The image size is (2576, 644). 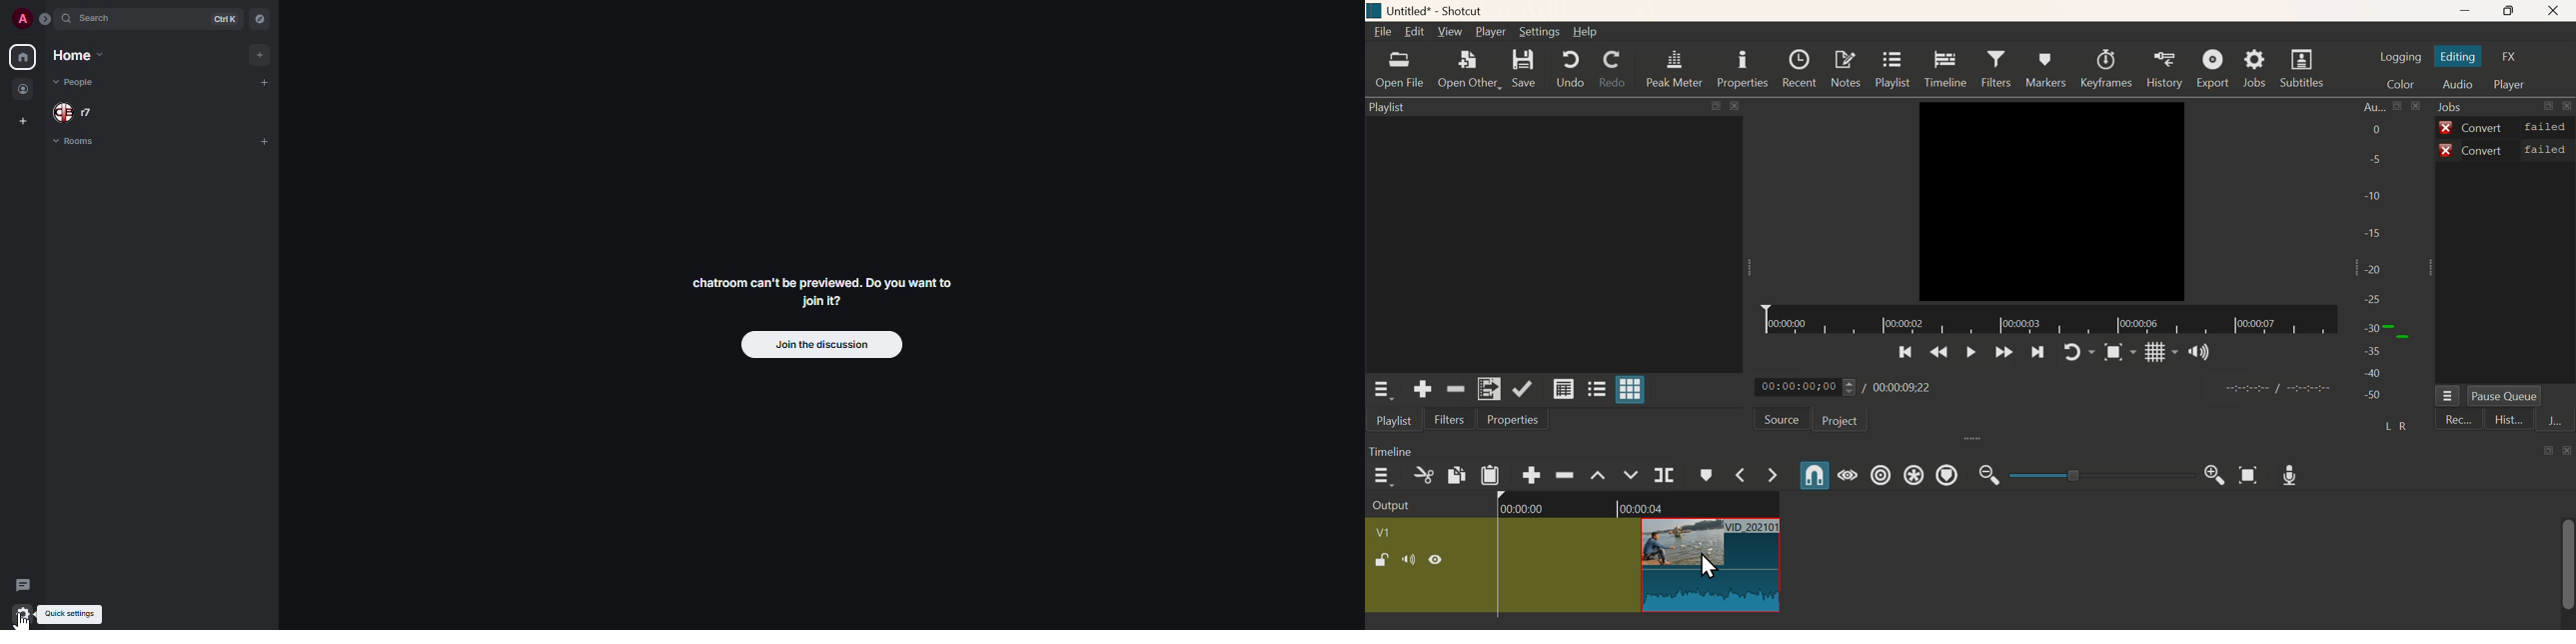 I want to click on Filters, so click(x=1996, y=69).